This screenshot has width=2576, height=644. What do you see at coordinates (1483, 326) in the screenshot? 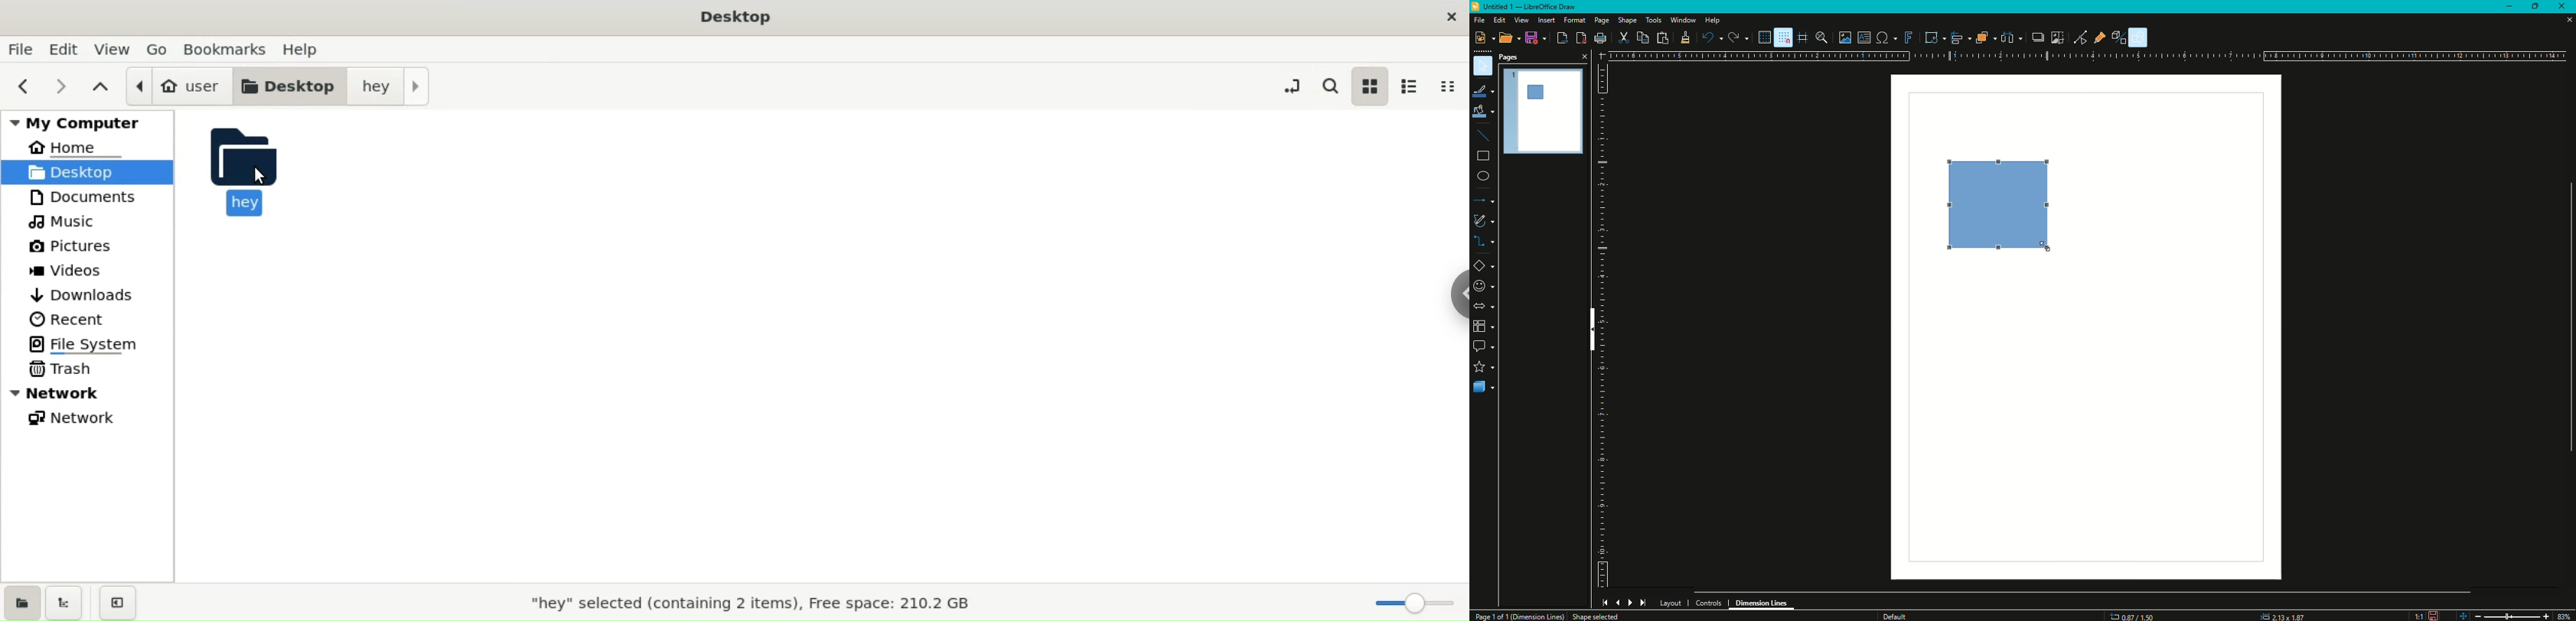
I see `Blocks` at bounding box center [1483, 326].